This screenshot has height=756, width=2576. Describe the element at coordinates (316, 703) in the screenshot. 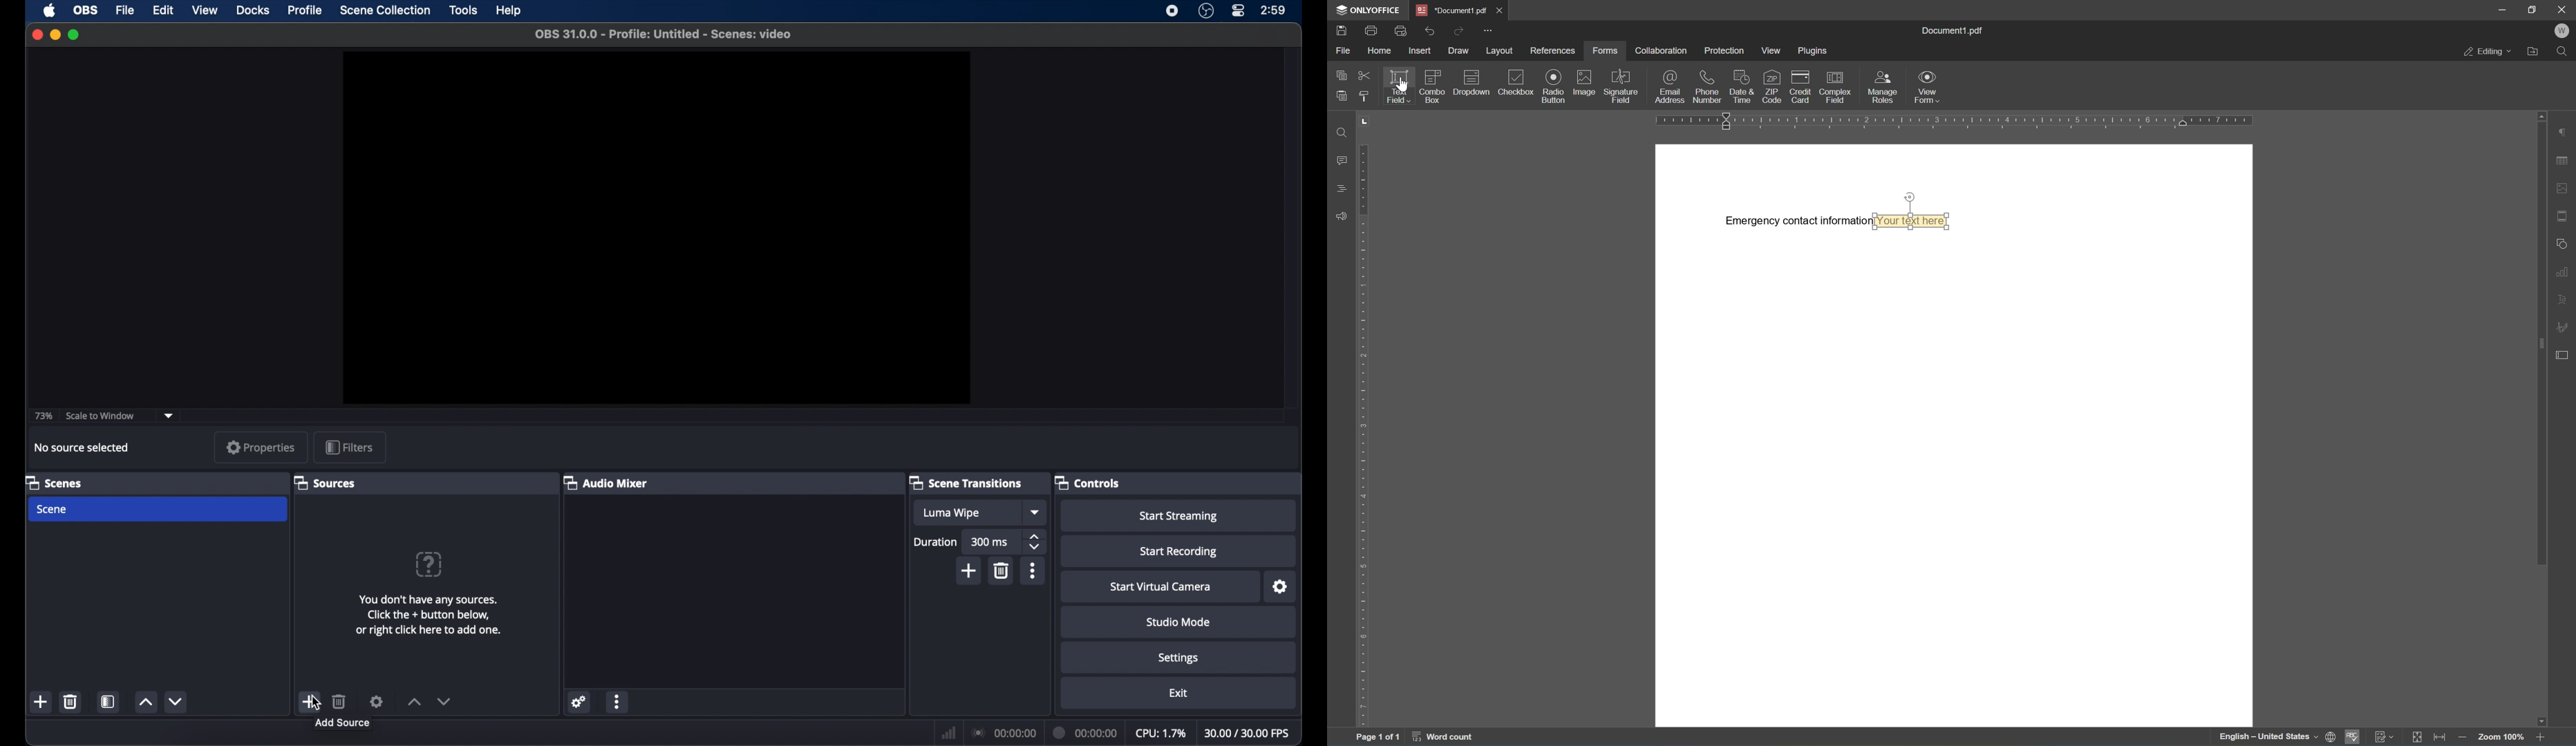

I see `cursor` at that location.